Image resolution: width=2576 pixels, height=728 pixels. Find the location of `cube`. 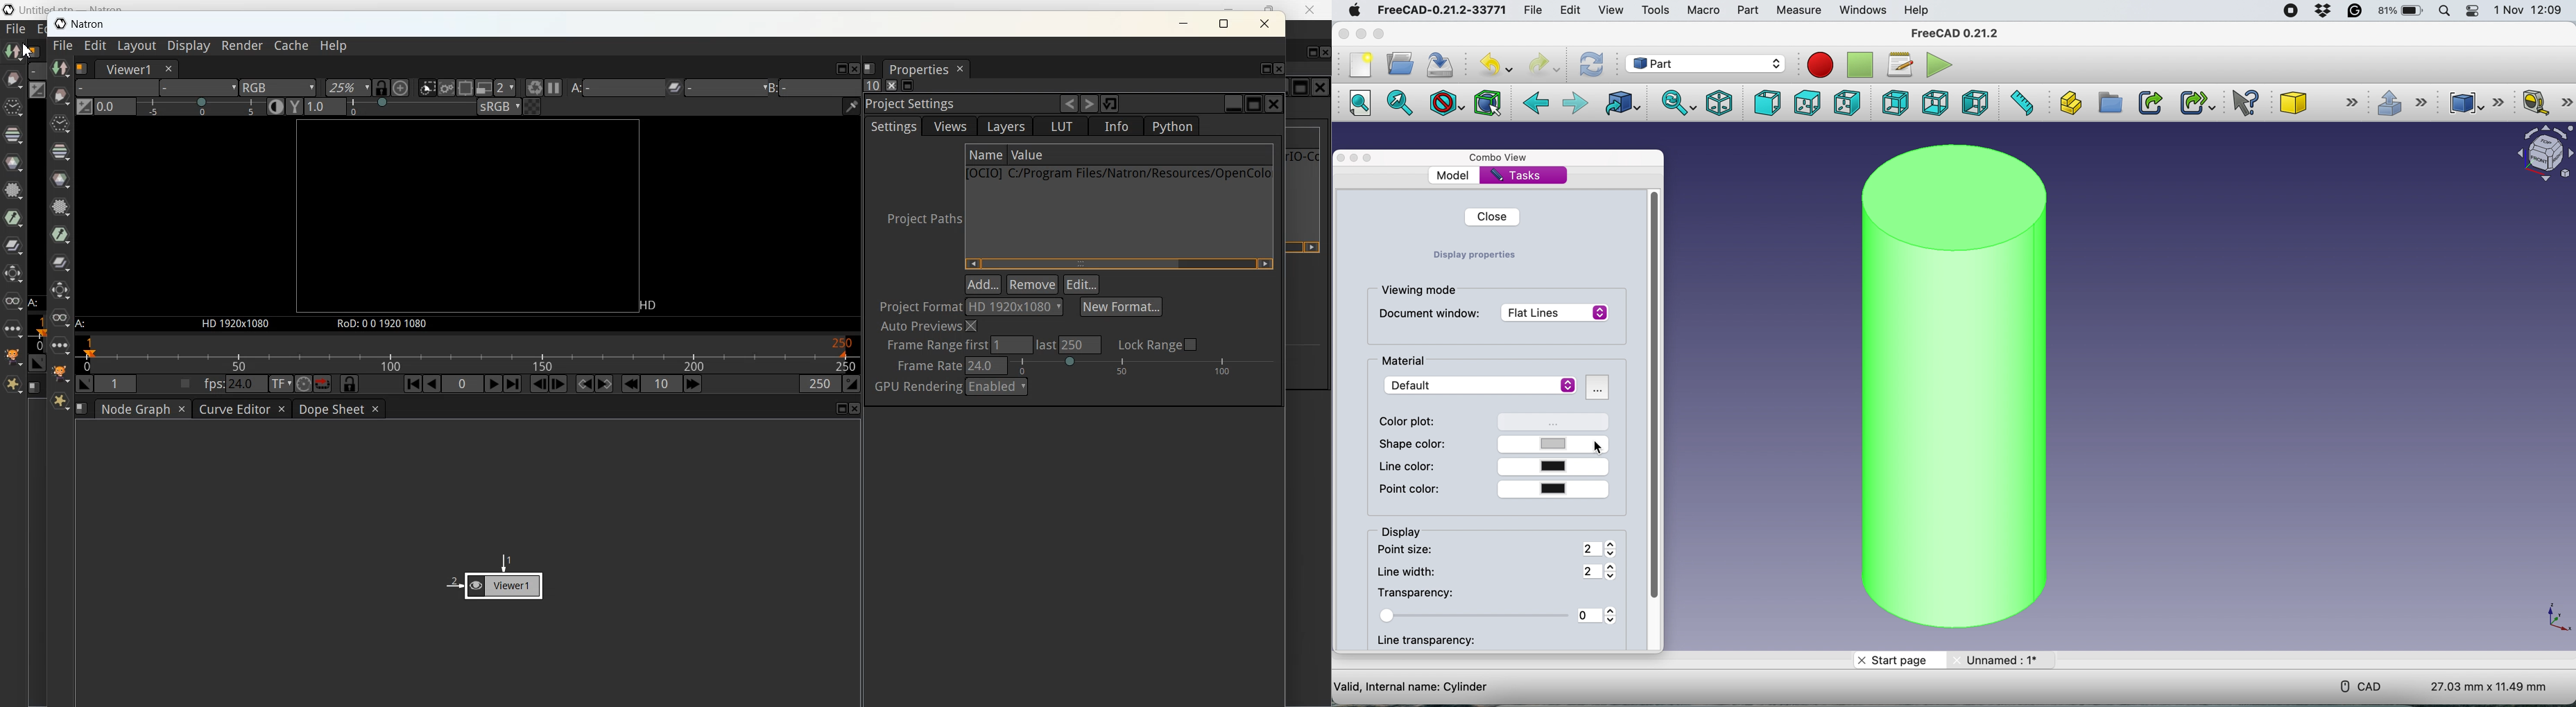

cube is located at coordinates (2319, 101).